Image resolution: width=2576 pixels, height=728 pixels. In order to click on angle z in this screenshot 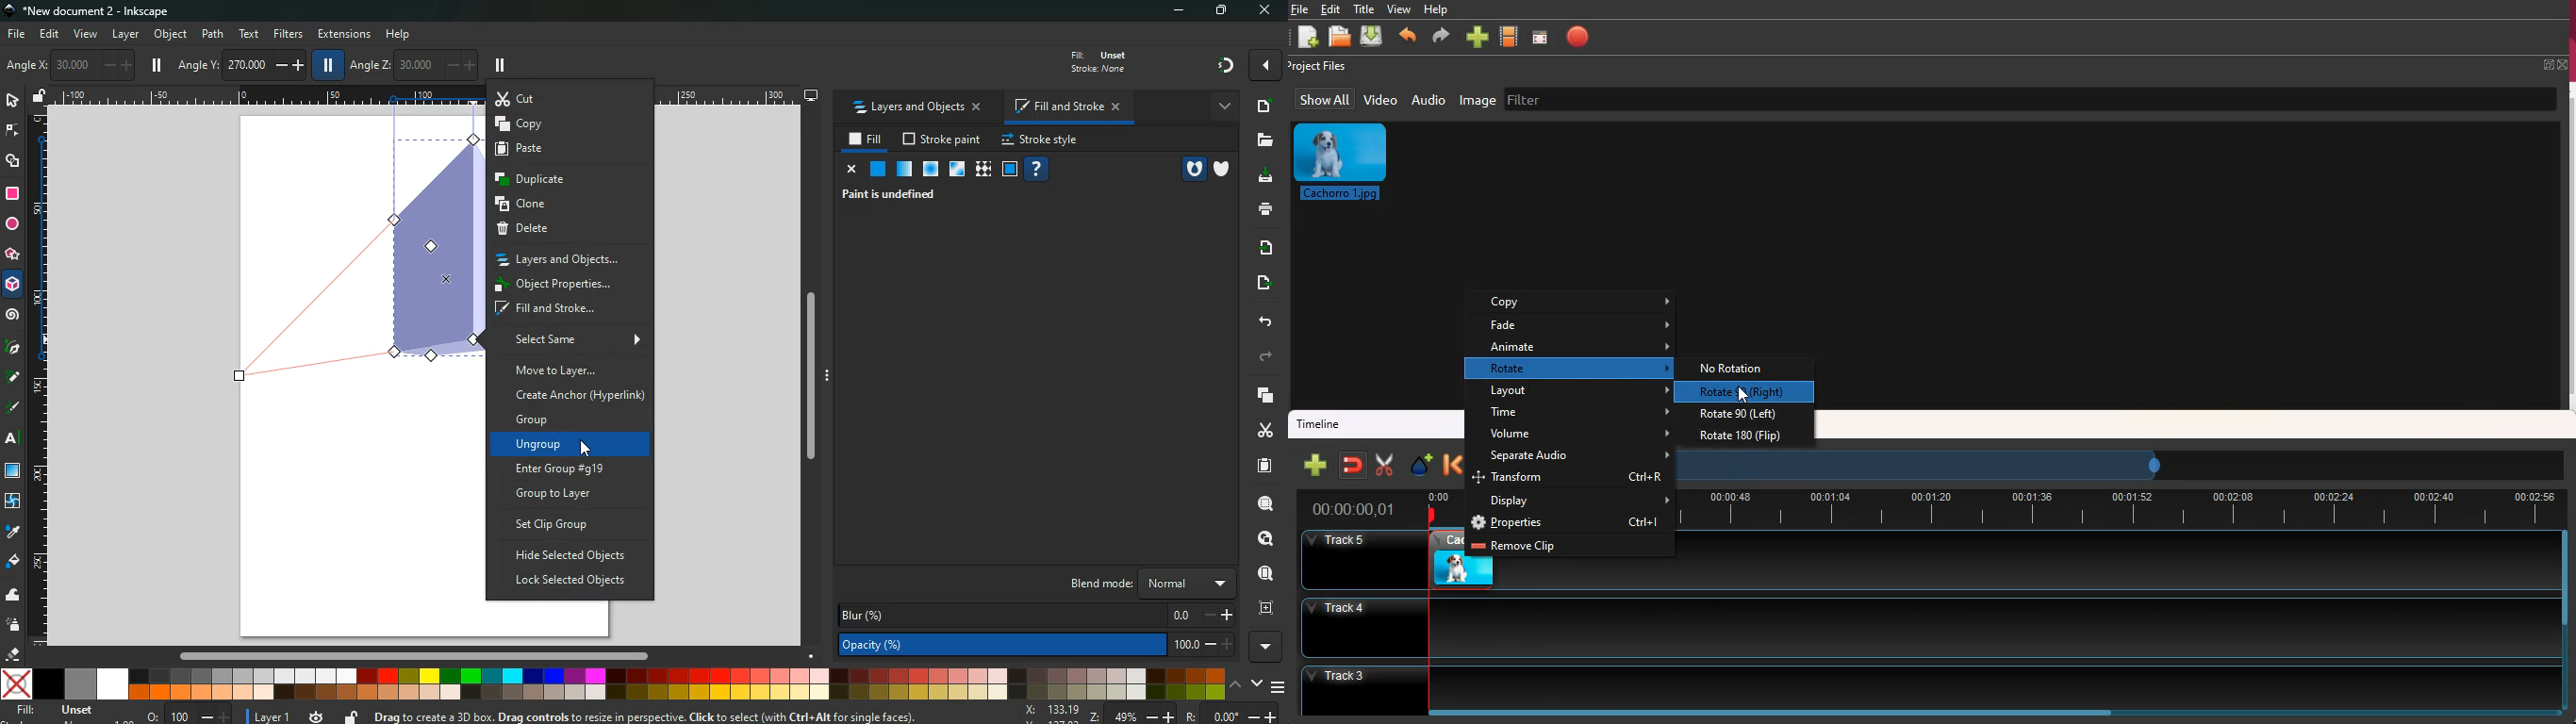, I will do `click(412, 63)`.